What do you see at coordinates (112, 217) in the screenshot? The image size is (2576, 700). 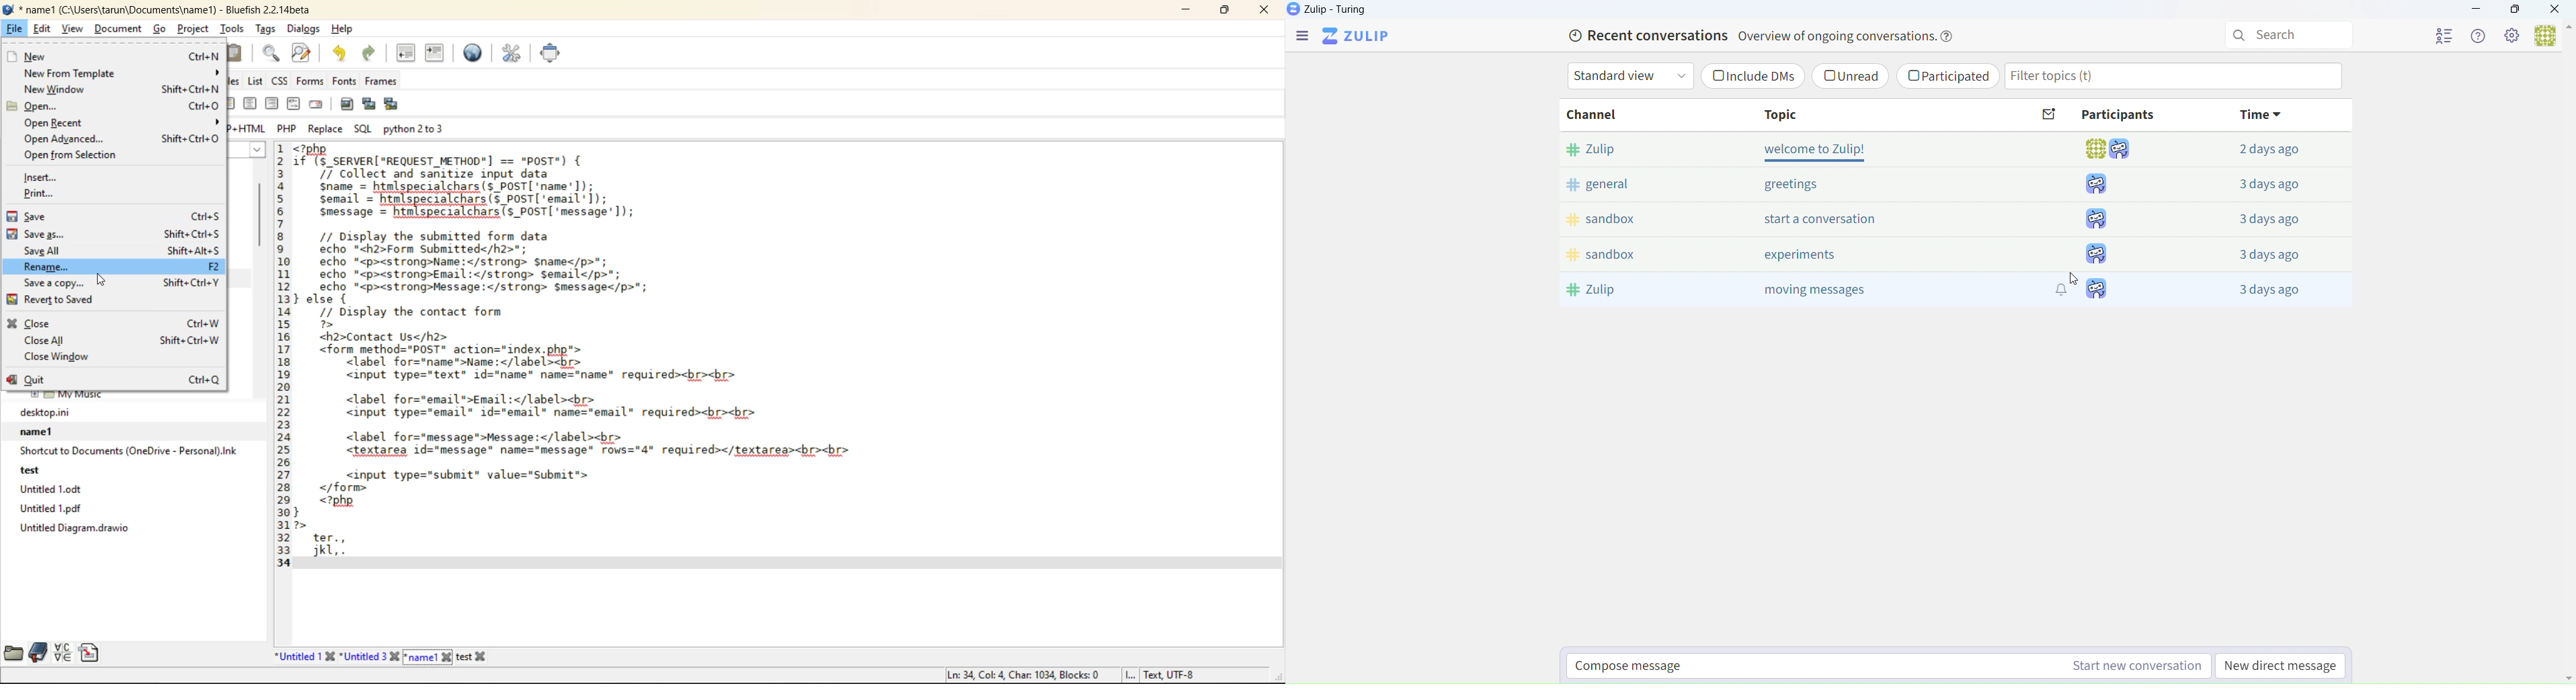 I see `save` at bounding box center [112, 217].